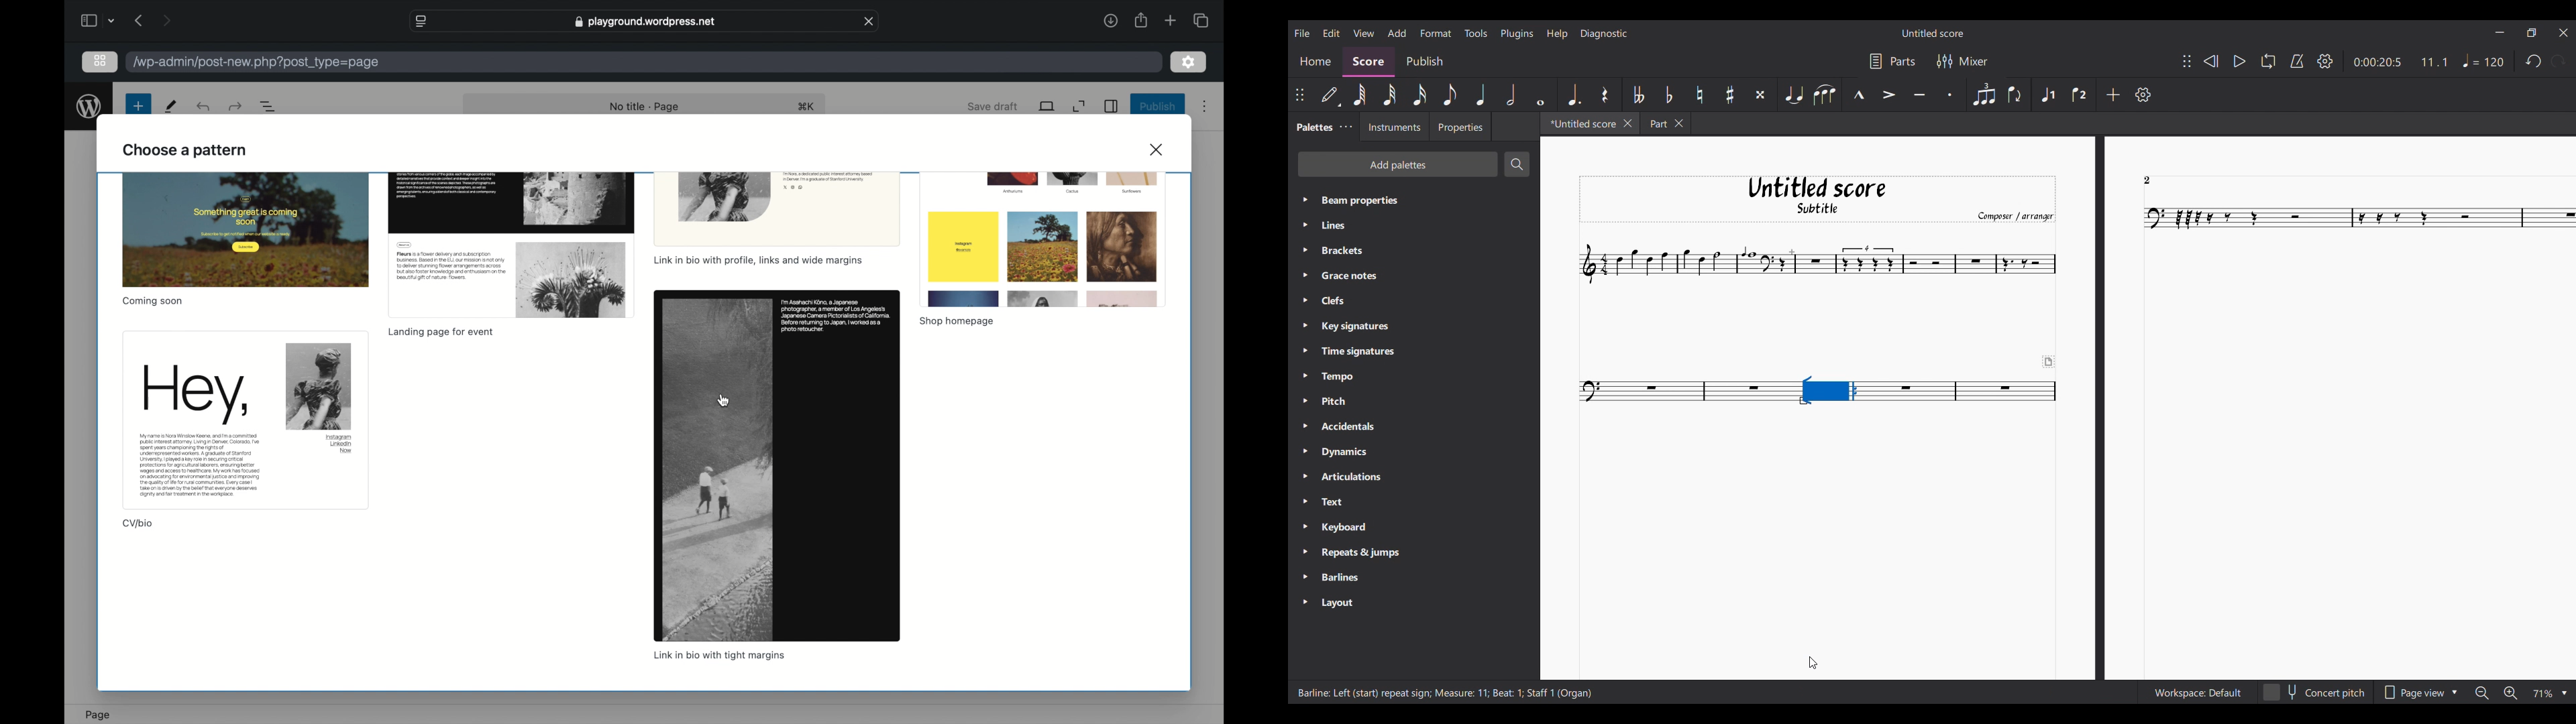  Describe the element at coordinates (98, 715) in the screenshot. I see `page` at that location.